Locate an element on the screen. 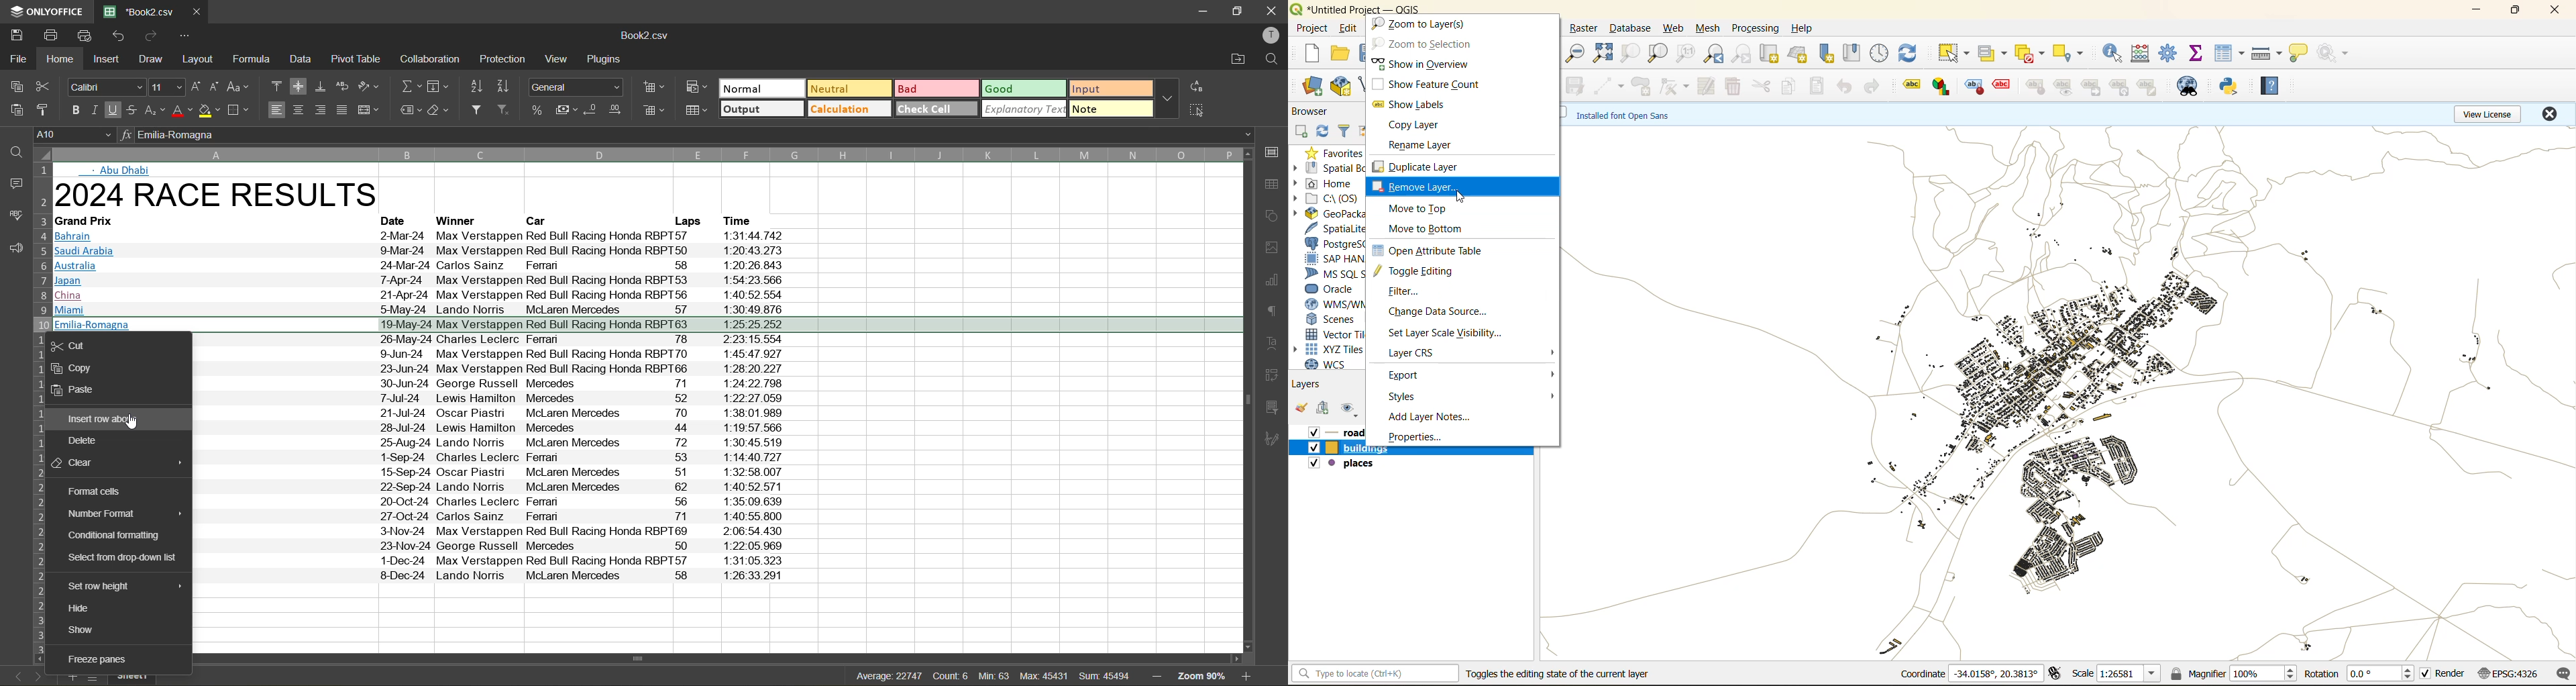 This screenshot has height=700, width=2576. find is located at coordinates (13, 156).